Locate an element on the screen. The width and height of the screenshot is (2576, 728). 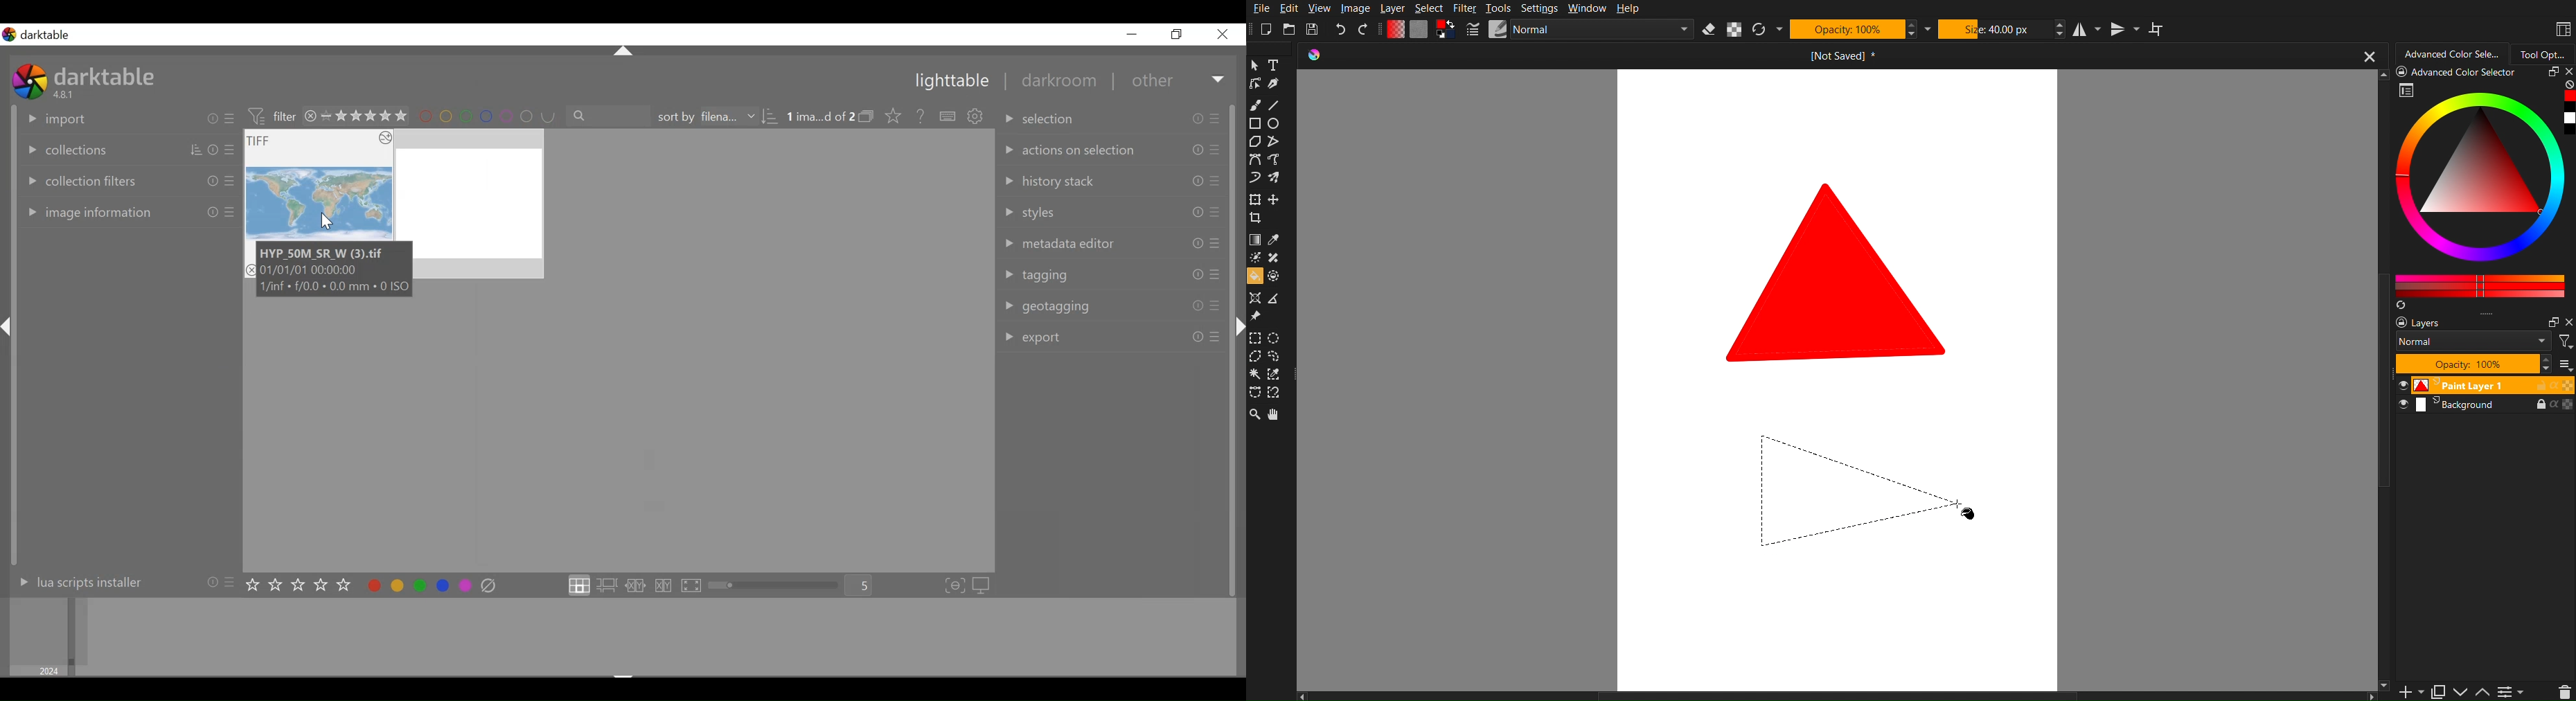
Tool Options is located at coordinates (2547, 53).